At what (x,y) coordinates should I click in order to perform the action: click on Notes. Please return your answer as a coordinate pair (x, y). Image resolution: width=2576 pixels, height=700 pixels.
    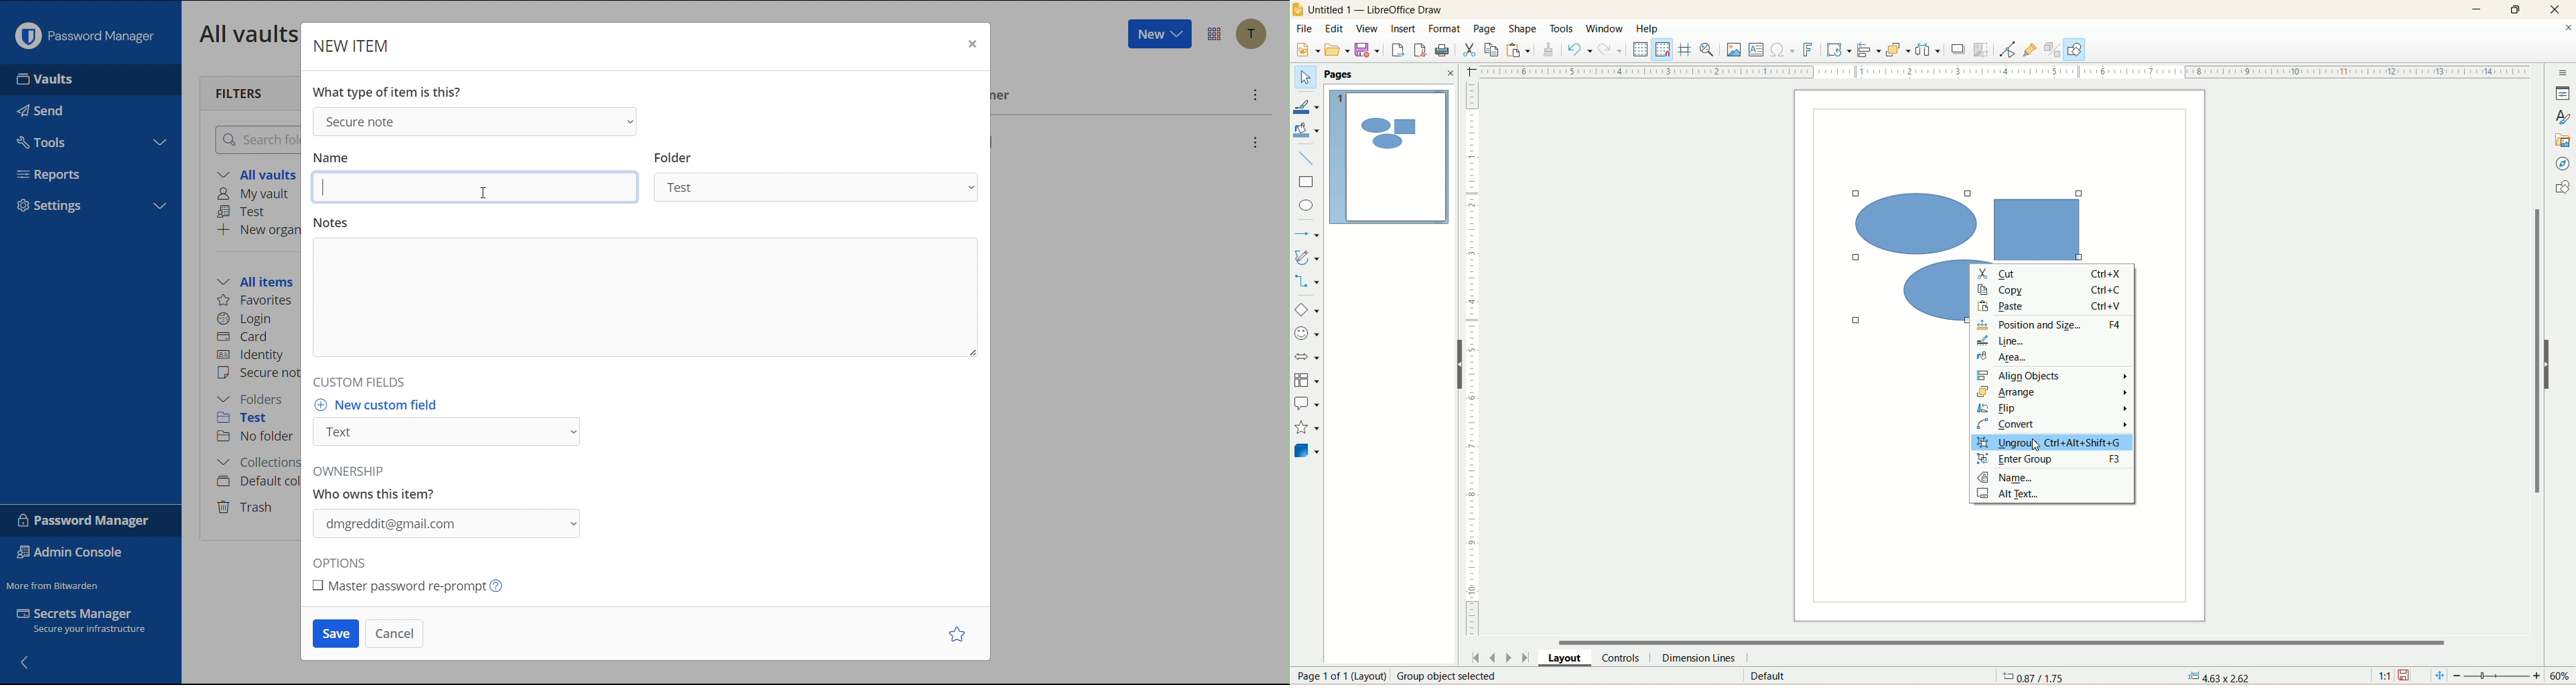
    Looking at the image, I should click on (643, 293).